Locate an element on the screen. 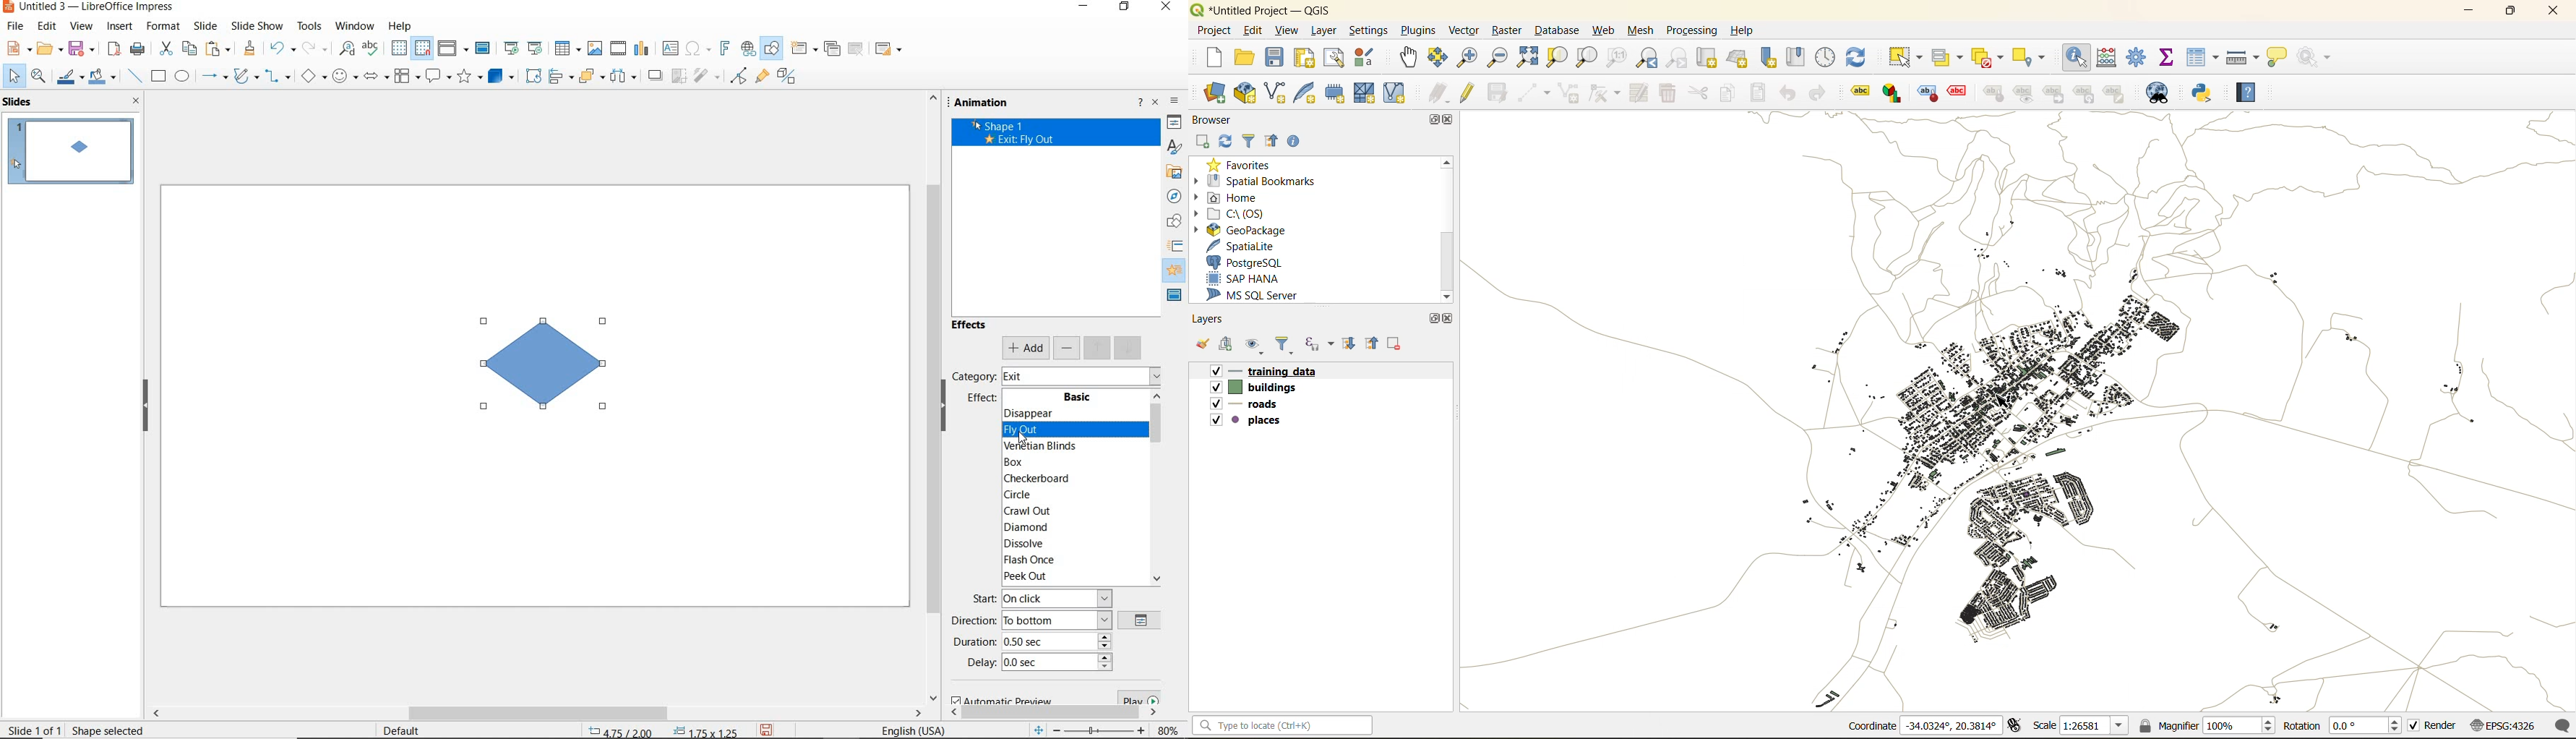 The height and width of the screenshot is (756, 2576). properties is located at coordinates (1175, 123).